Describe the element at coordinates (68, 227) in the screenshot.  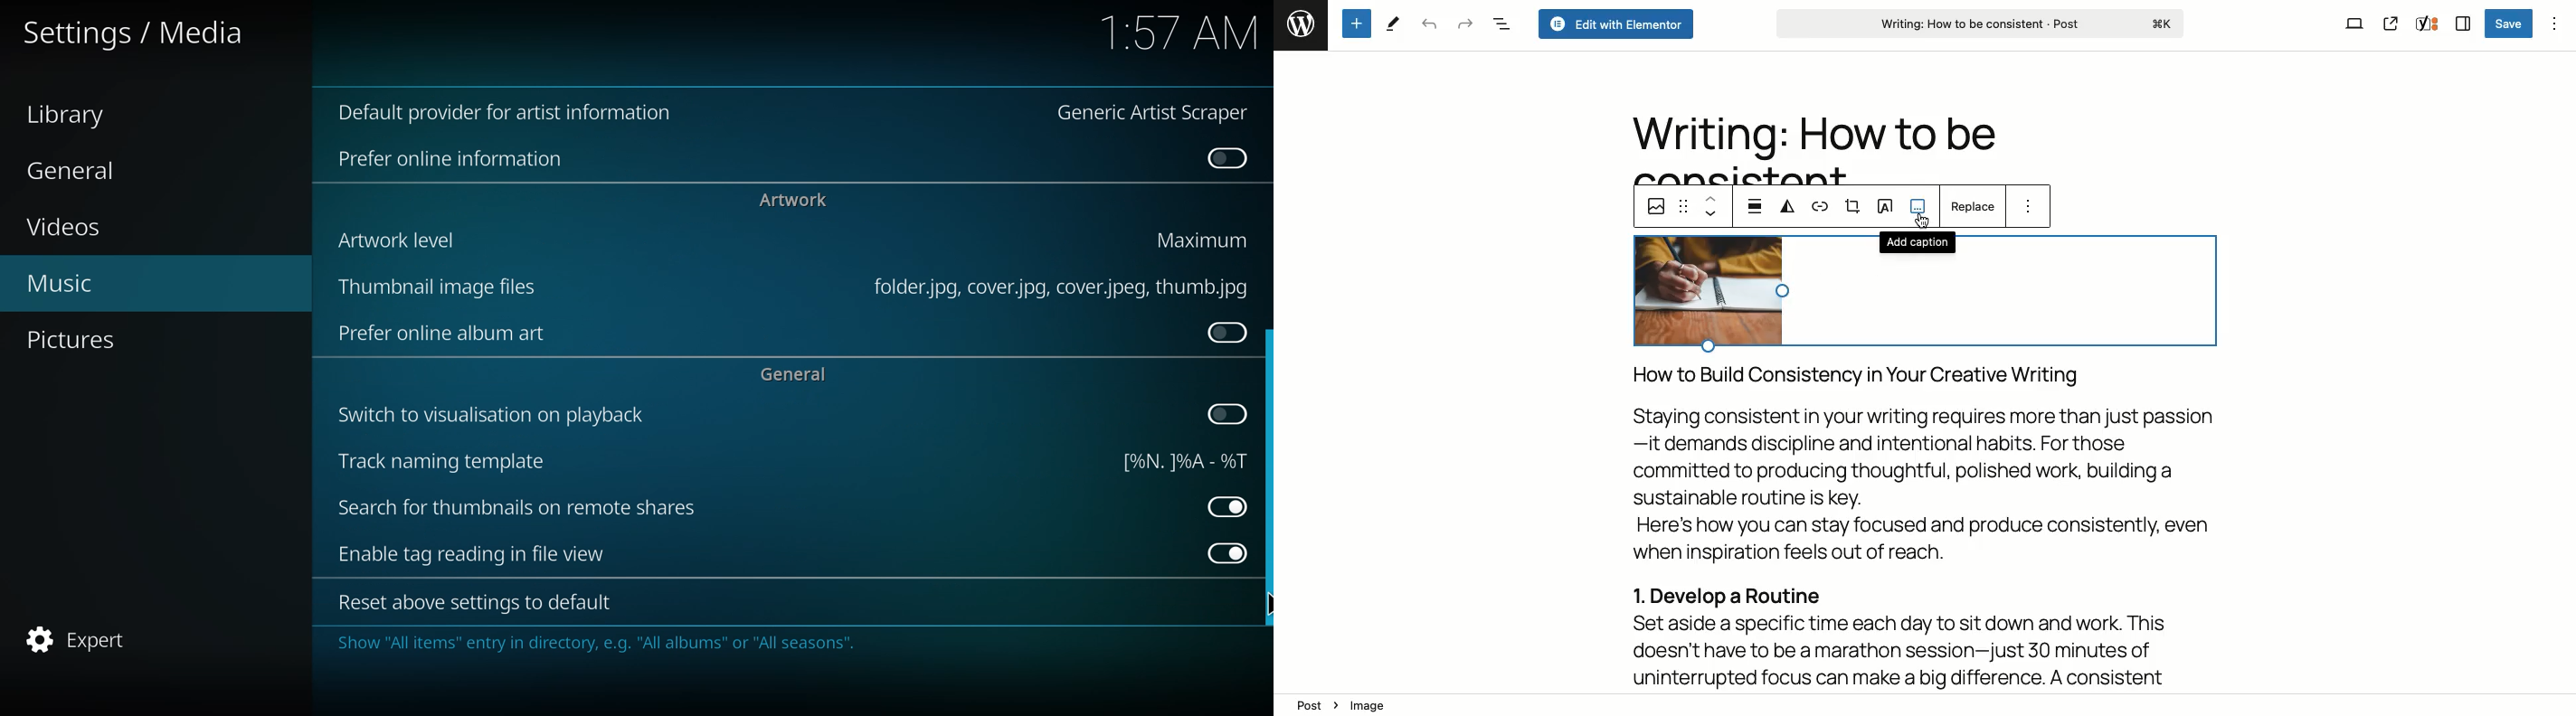
I see `videos` at that location.